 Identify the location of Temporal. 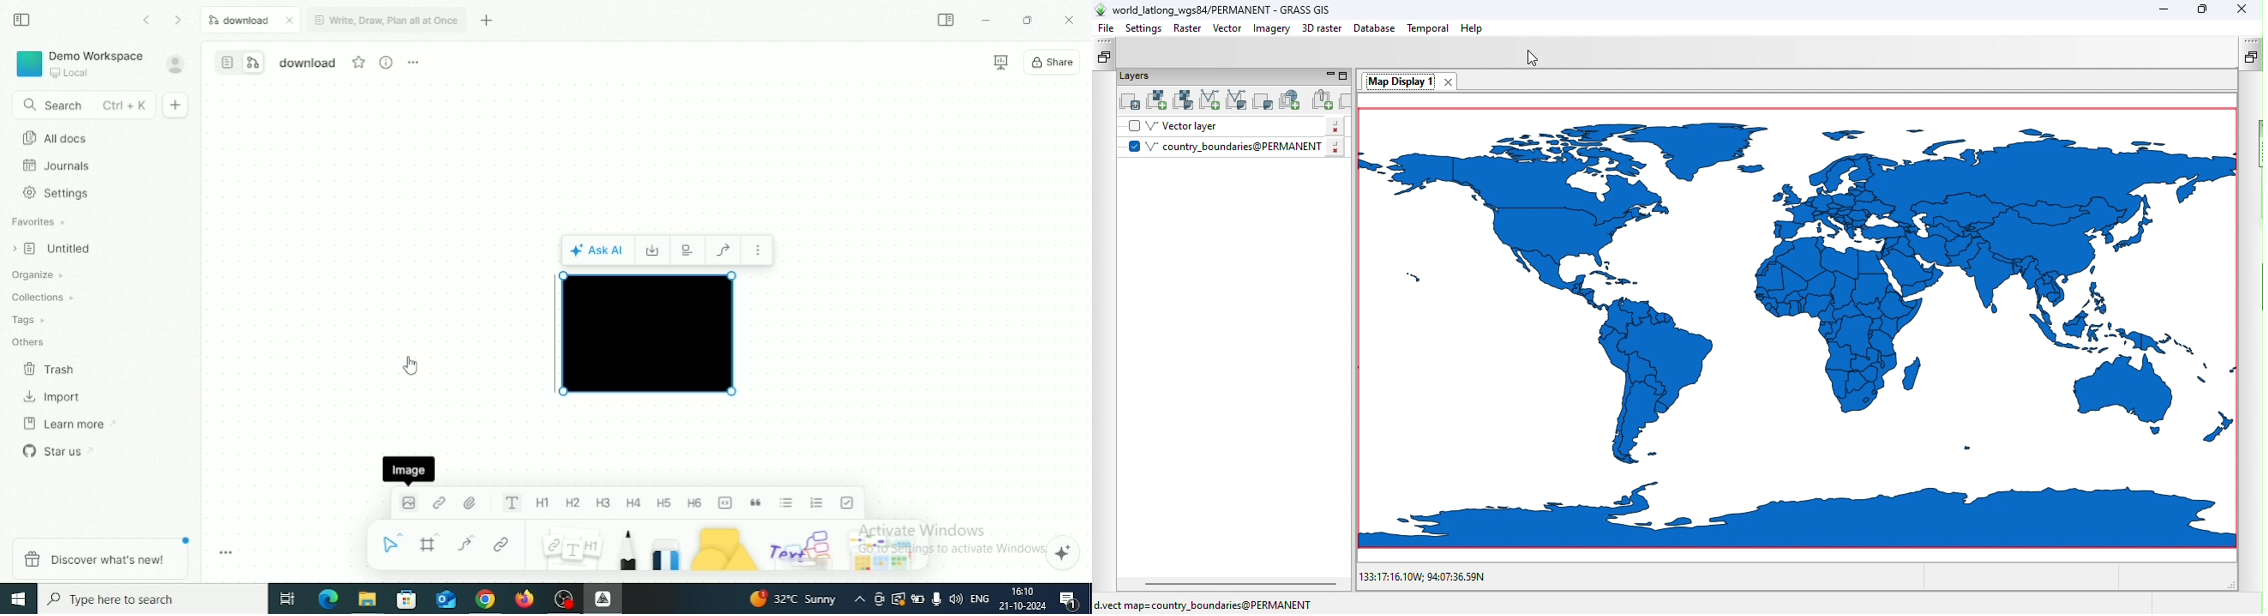
(1428, 28).